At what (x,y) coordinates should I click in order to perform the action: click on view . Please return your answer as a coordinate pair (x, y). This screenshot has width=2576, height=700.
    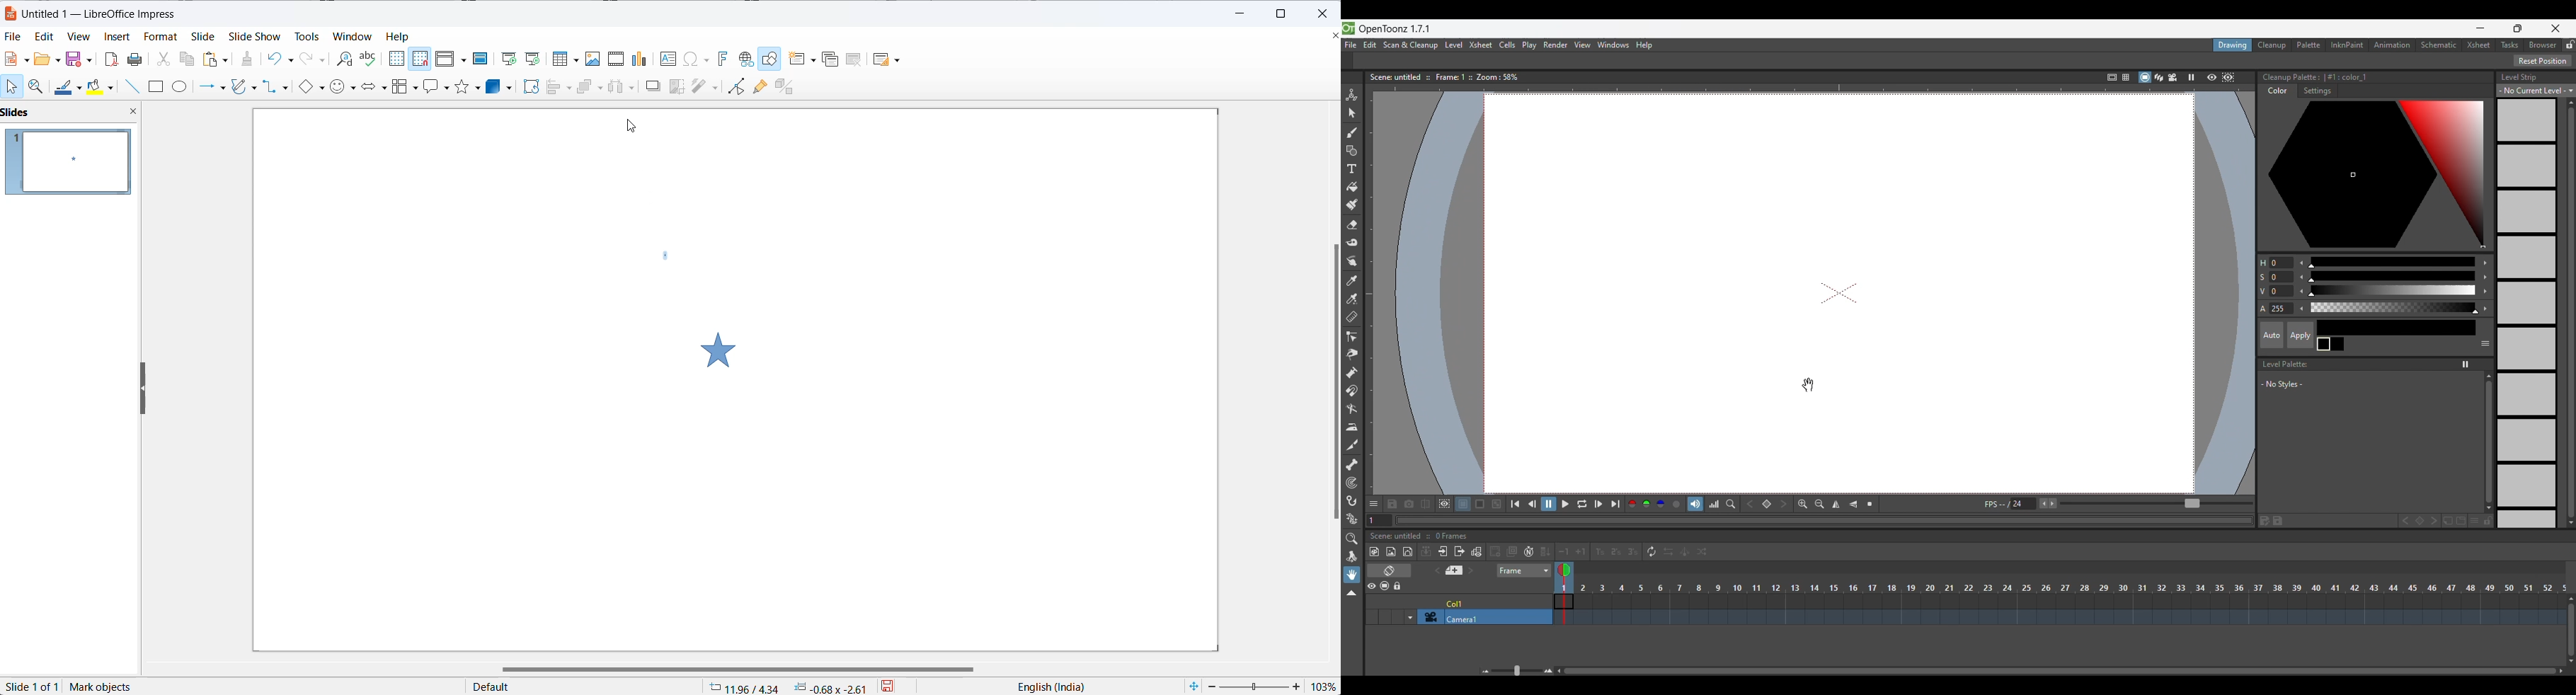
    Looking at the image, I should click on (74, 38).